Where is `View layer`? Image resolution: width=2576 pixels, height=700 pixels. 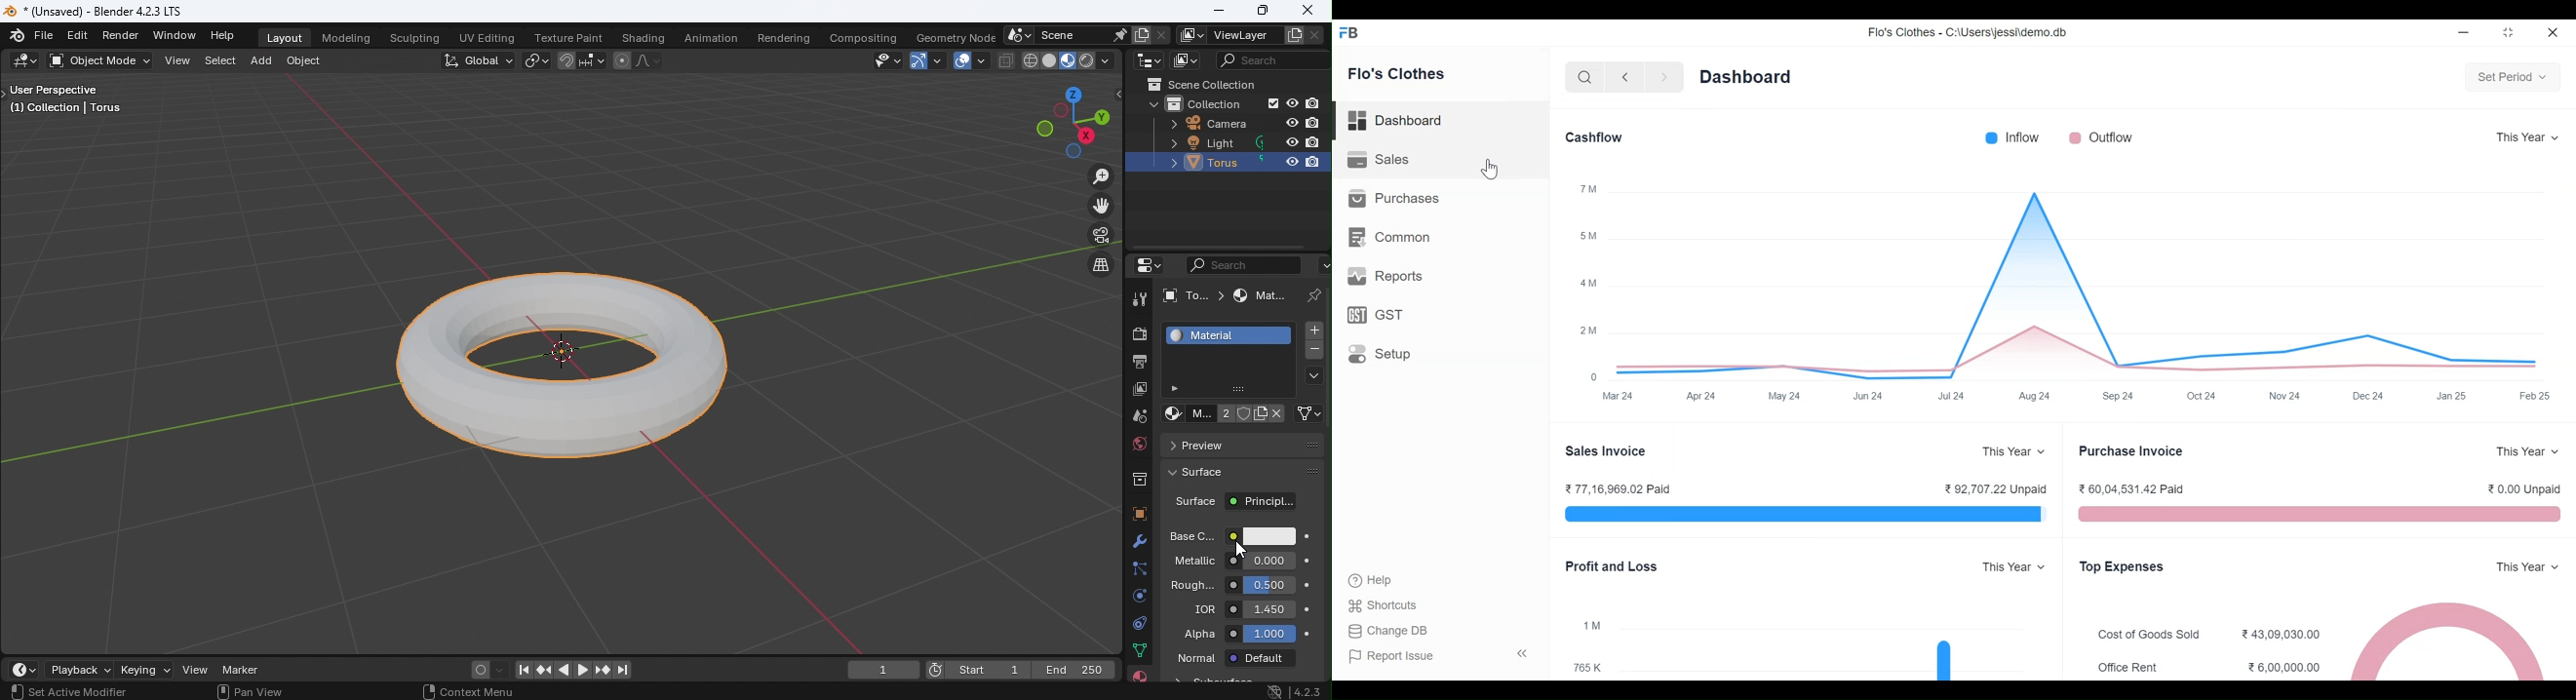
View layer is located at coordinates (1138, 387).